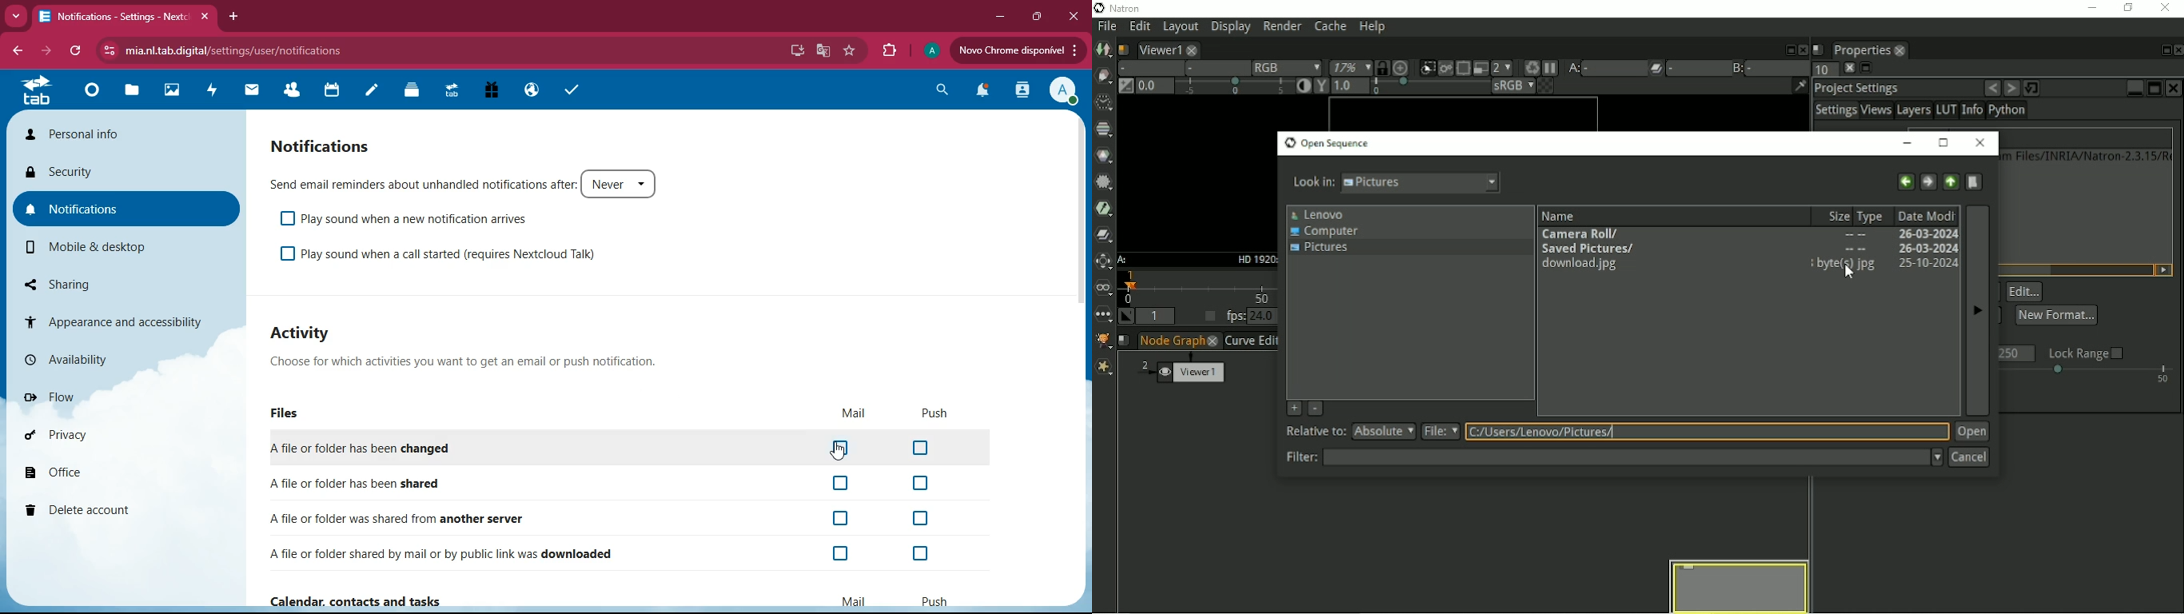 Image resolution: width=2184 pixels, height=616 pixels. I want to click on files, so click(415, 94).